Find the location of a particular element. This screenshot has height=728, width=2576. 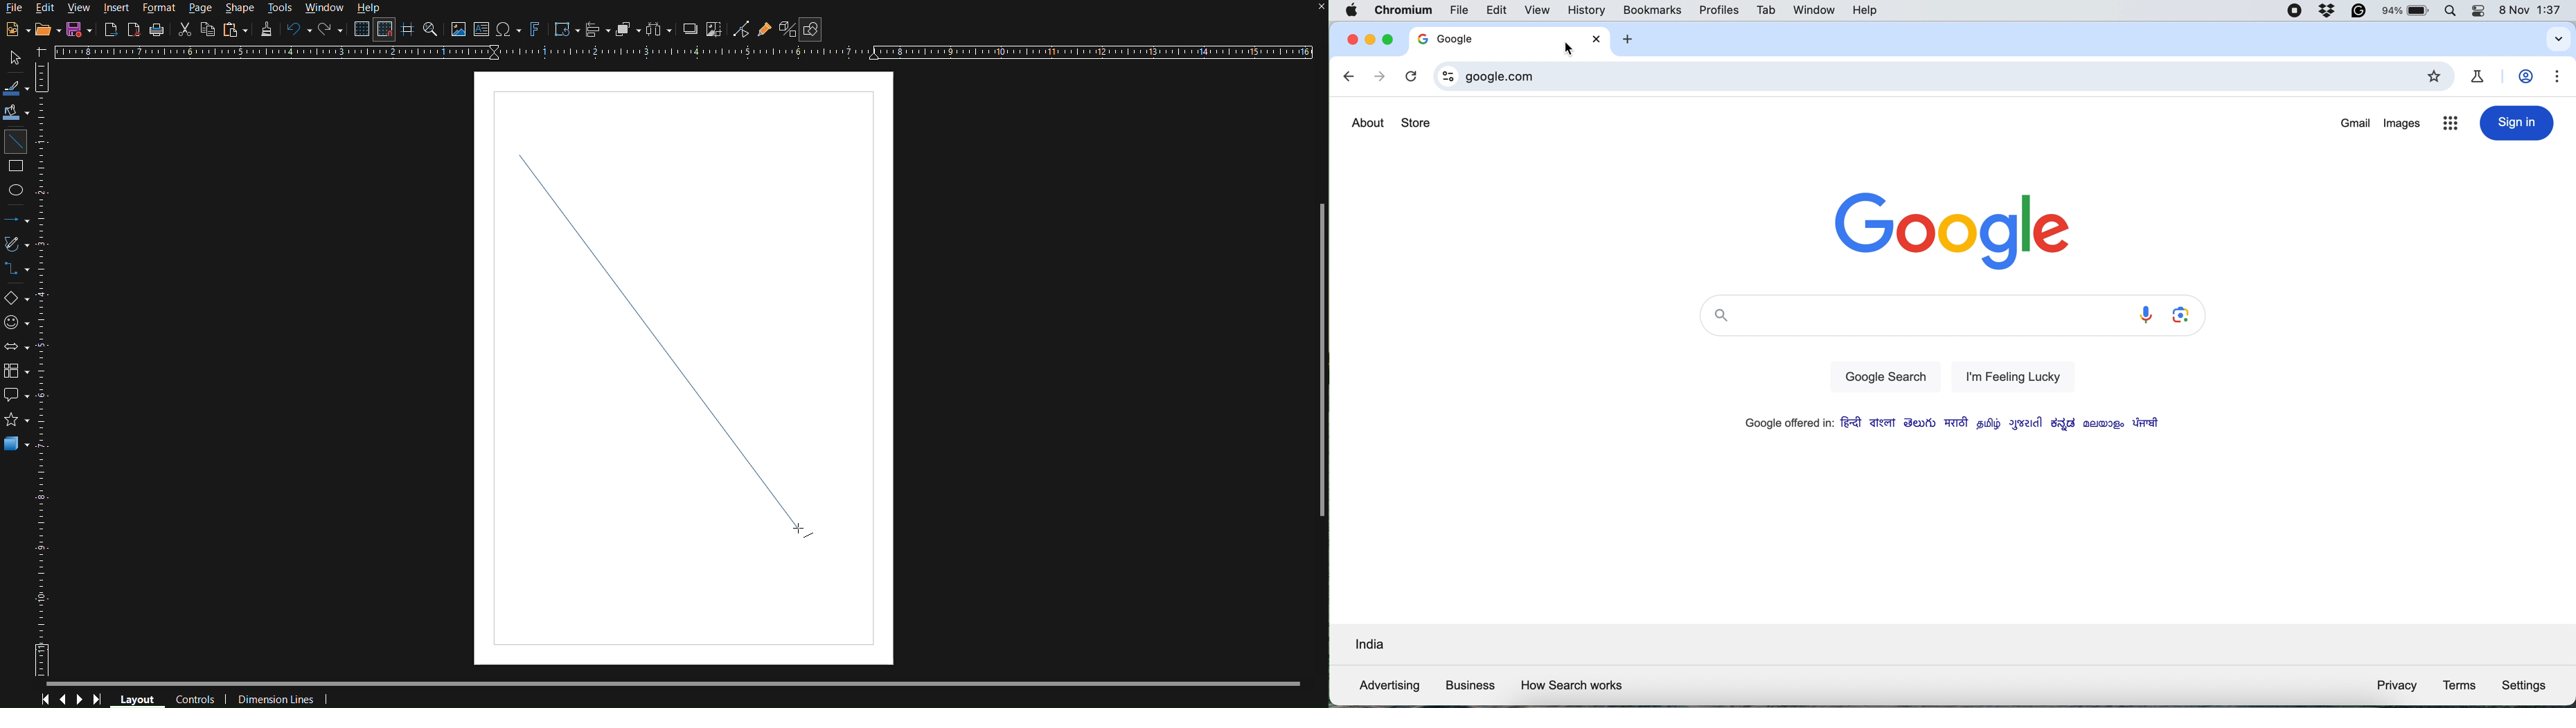

 is located at coordinates (12, 30).